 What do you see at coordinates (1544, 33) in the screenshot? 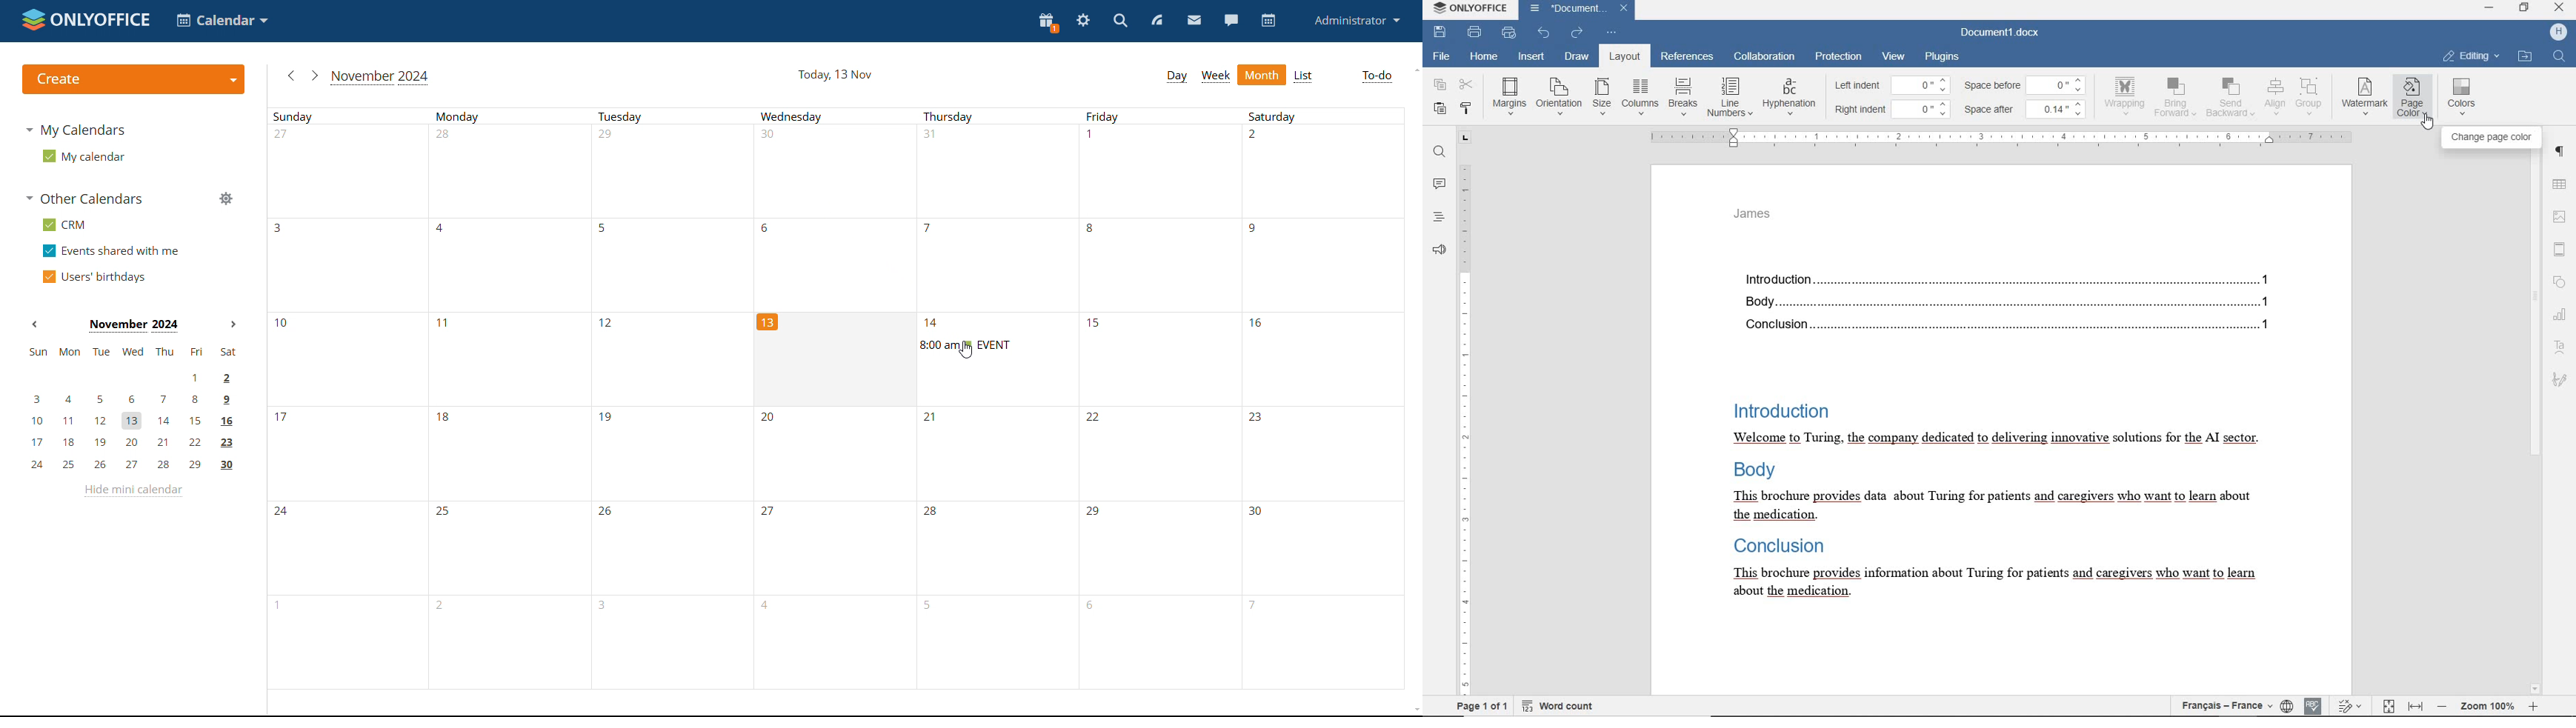
I see `undo` at bounding box center [1544, 33].